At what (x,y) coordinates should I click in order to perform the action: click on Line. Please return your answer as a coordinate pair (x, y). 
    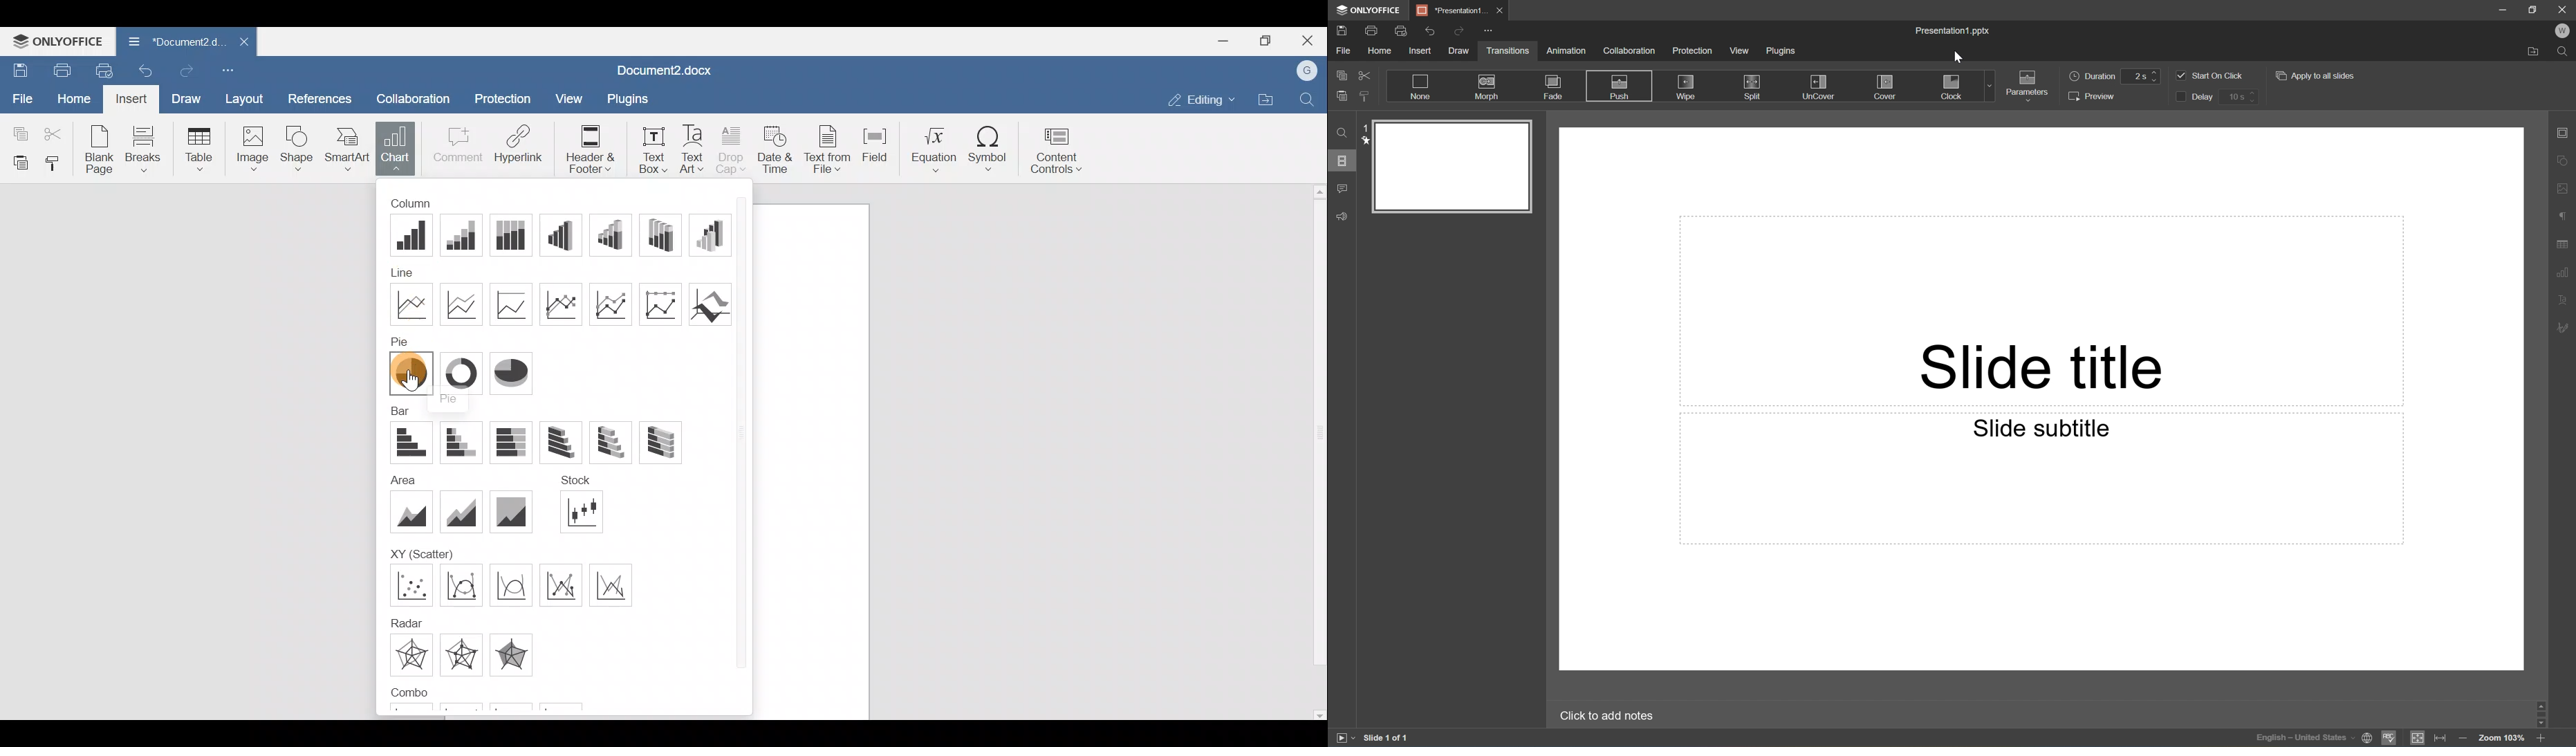
    Looking at the image, I should click on (405, 305).